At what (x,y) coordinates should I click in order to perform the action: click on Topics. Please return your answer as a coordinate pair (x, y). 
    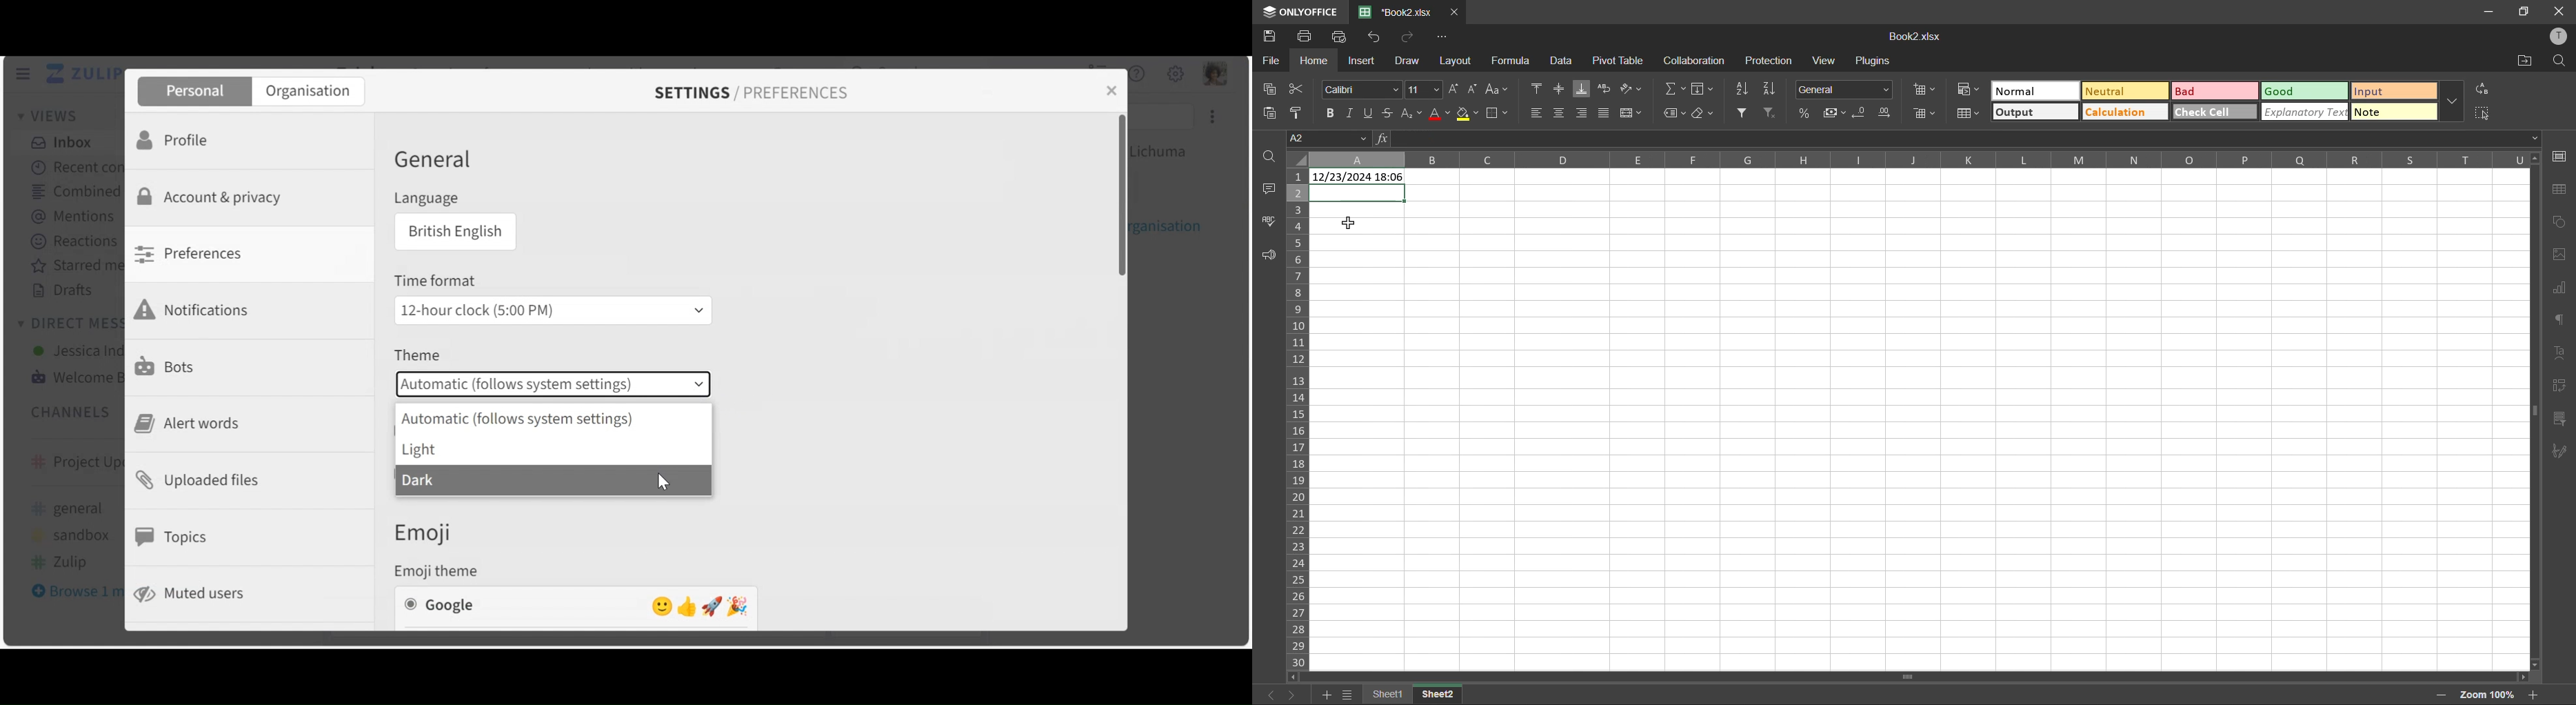
    Looking at the image, I should click on (174, 537).